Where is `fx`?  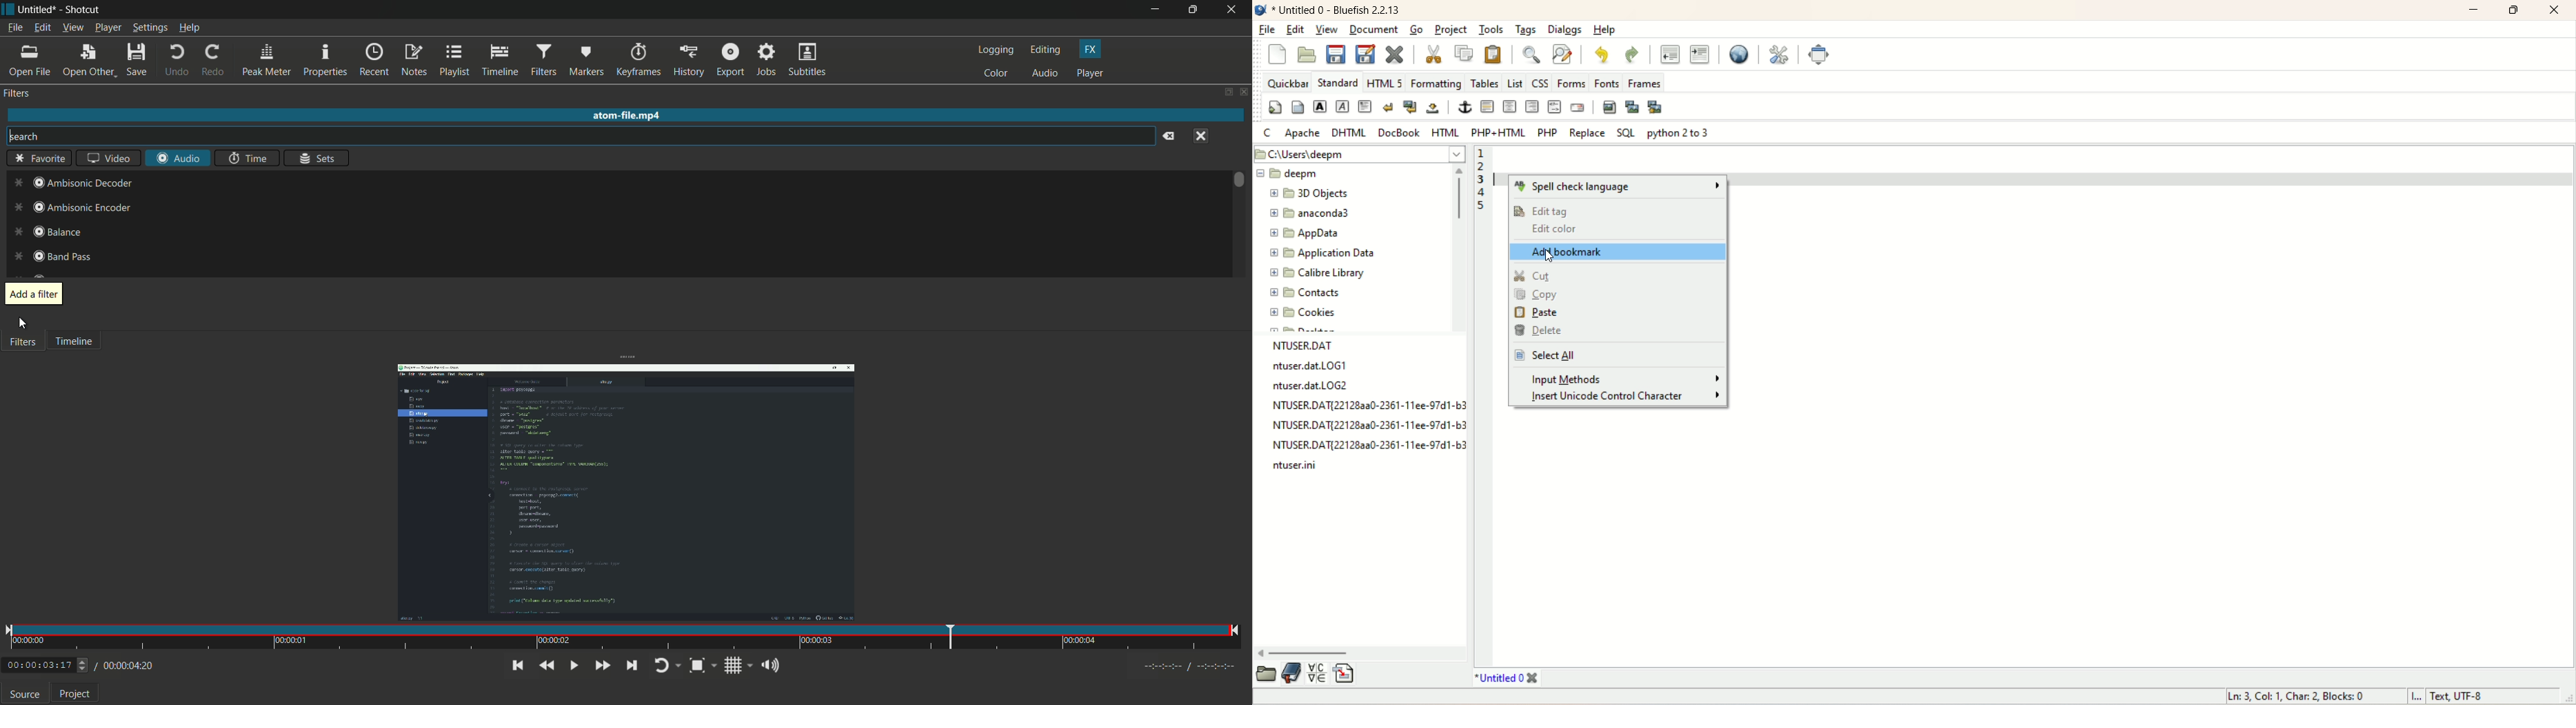 fx is located at coordinates (1090, 50).